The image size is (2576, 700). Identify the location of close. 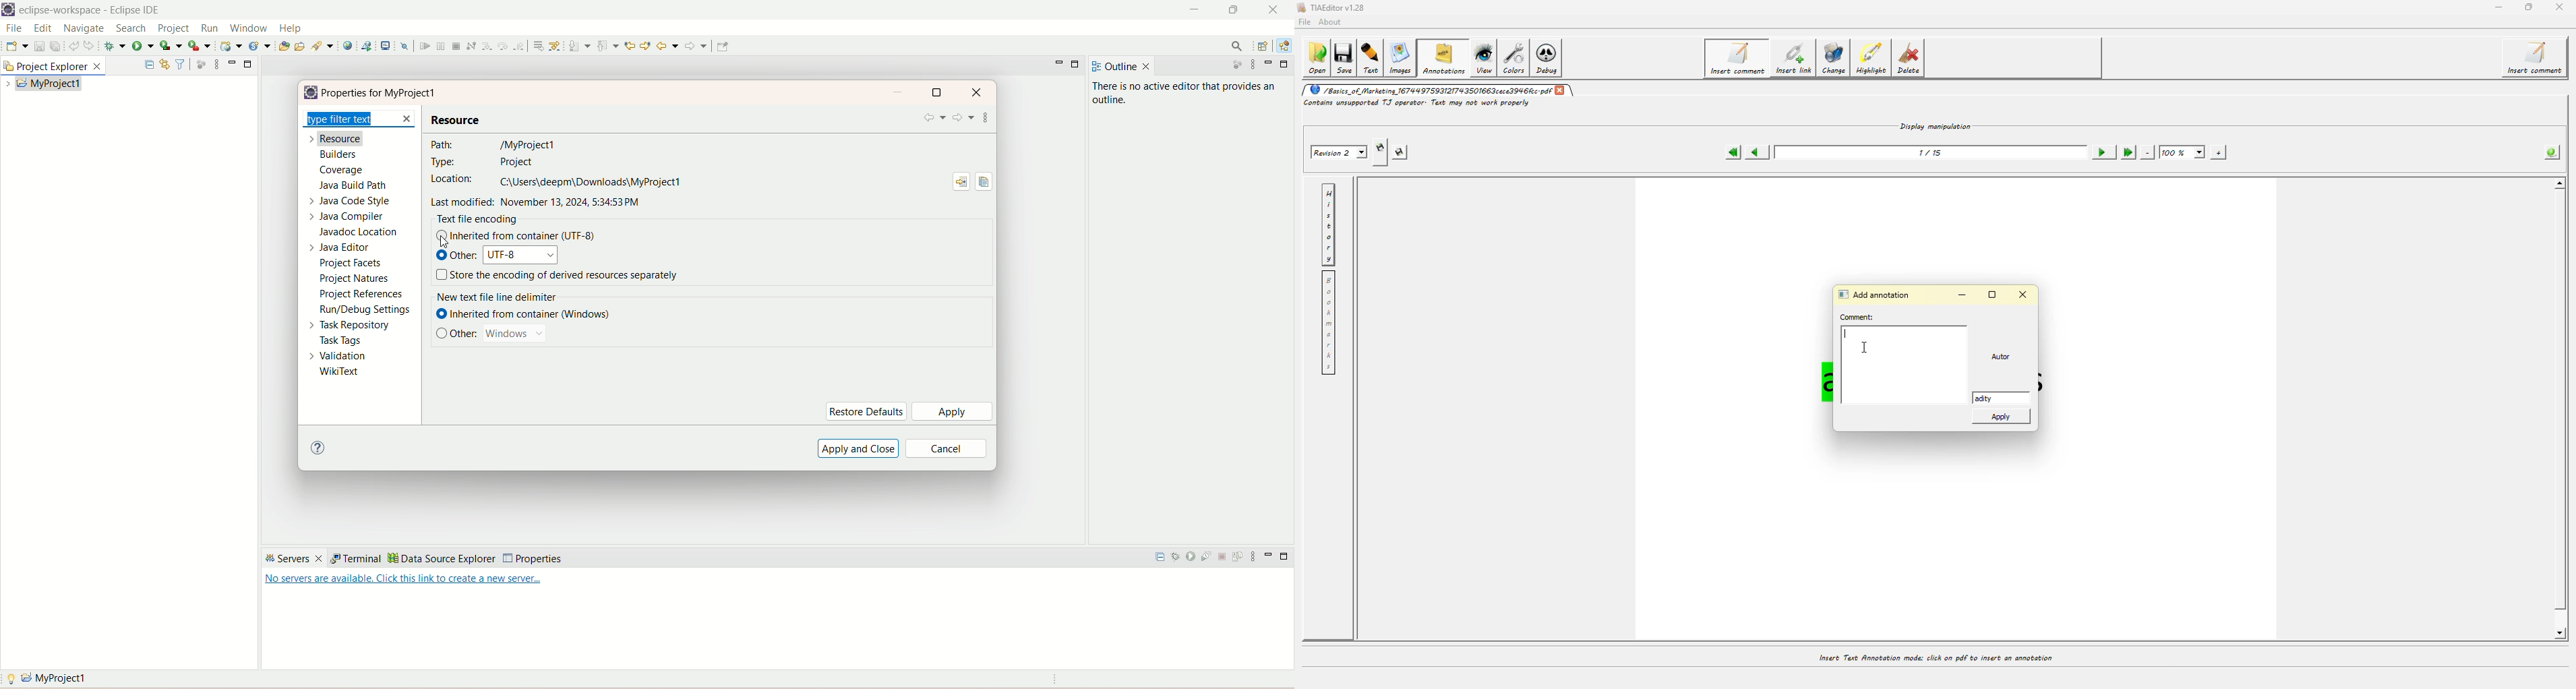
(1274, 10).